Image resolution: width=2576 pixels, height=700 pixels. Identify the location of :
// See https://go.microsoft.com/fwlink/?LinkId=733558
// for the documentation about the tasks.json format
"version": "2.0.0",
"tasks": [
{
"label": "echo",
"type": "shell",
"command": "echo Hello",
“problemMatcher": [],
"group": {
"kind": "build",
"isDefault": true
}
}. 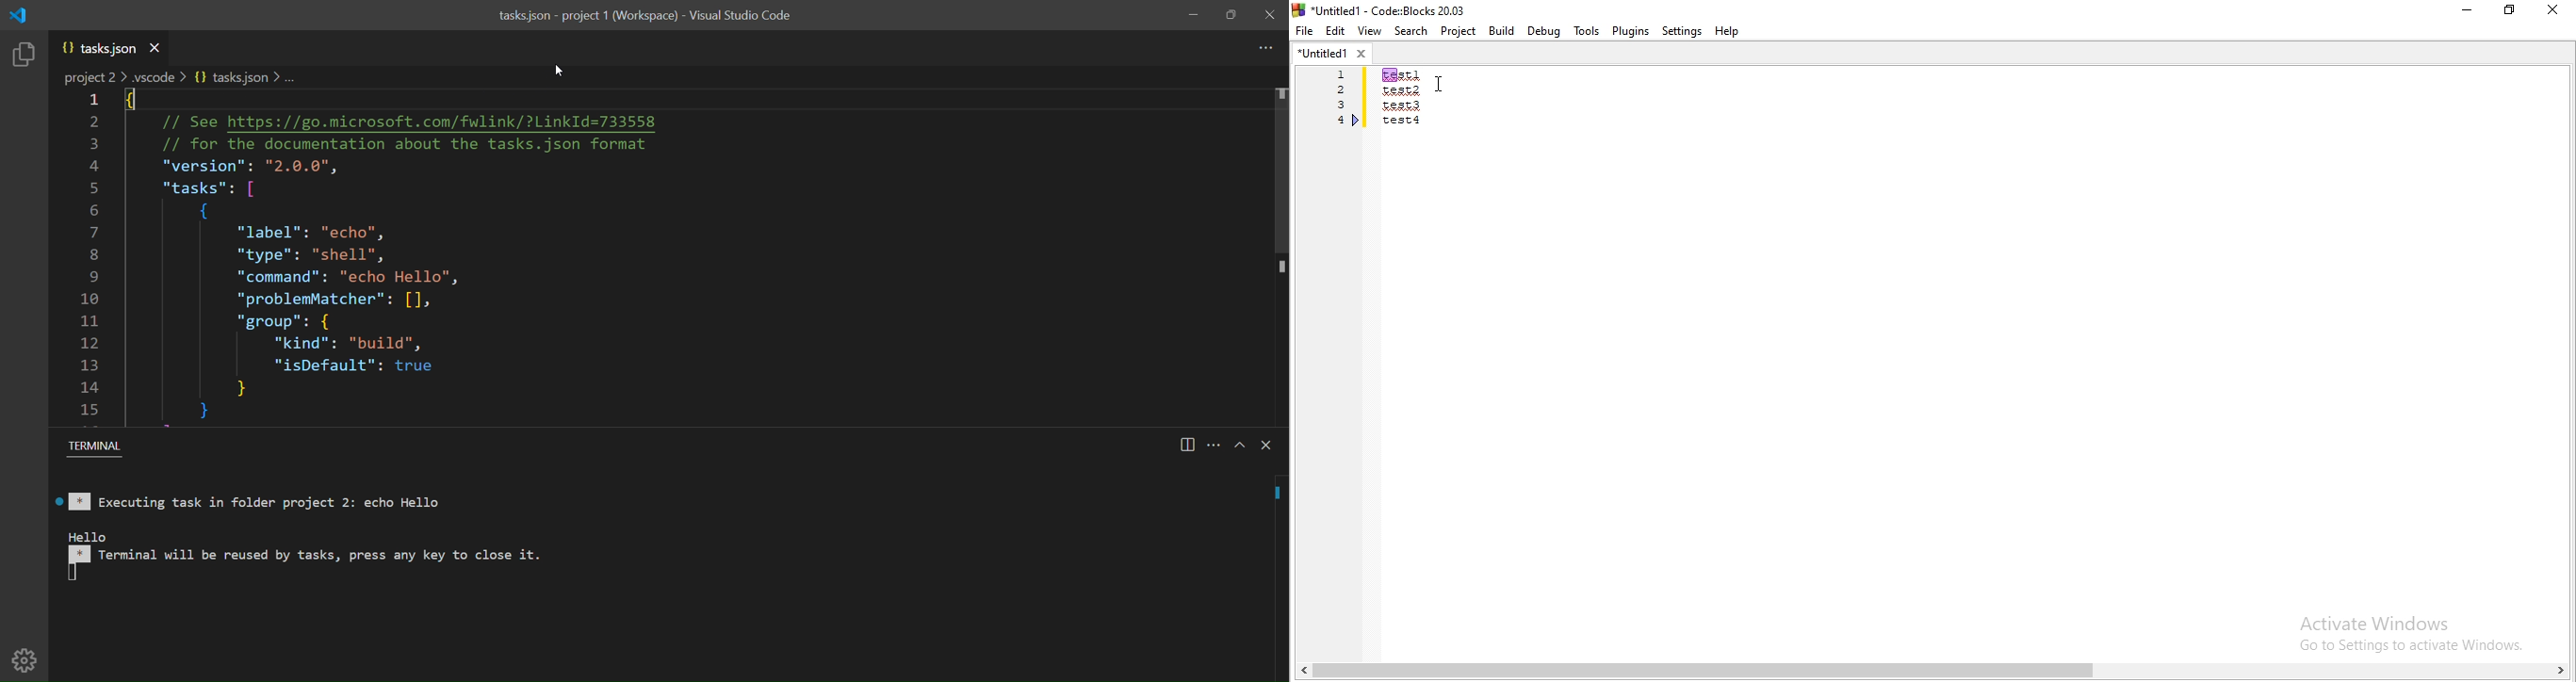
(399, 258).